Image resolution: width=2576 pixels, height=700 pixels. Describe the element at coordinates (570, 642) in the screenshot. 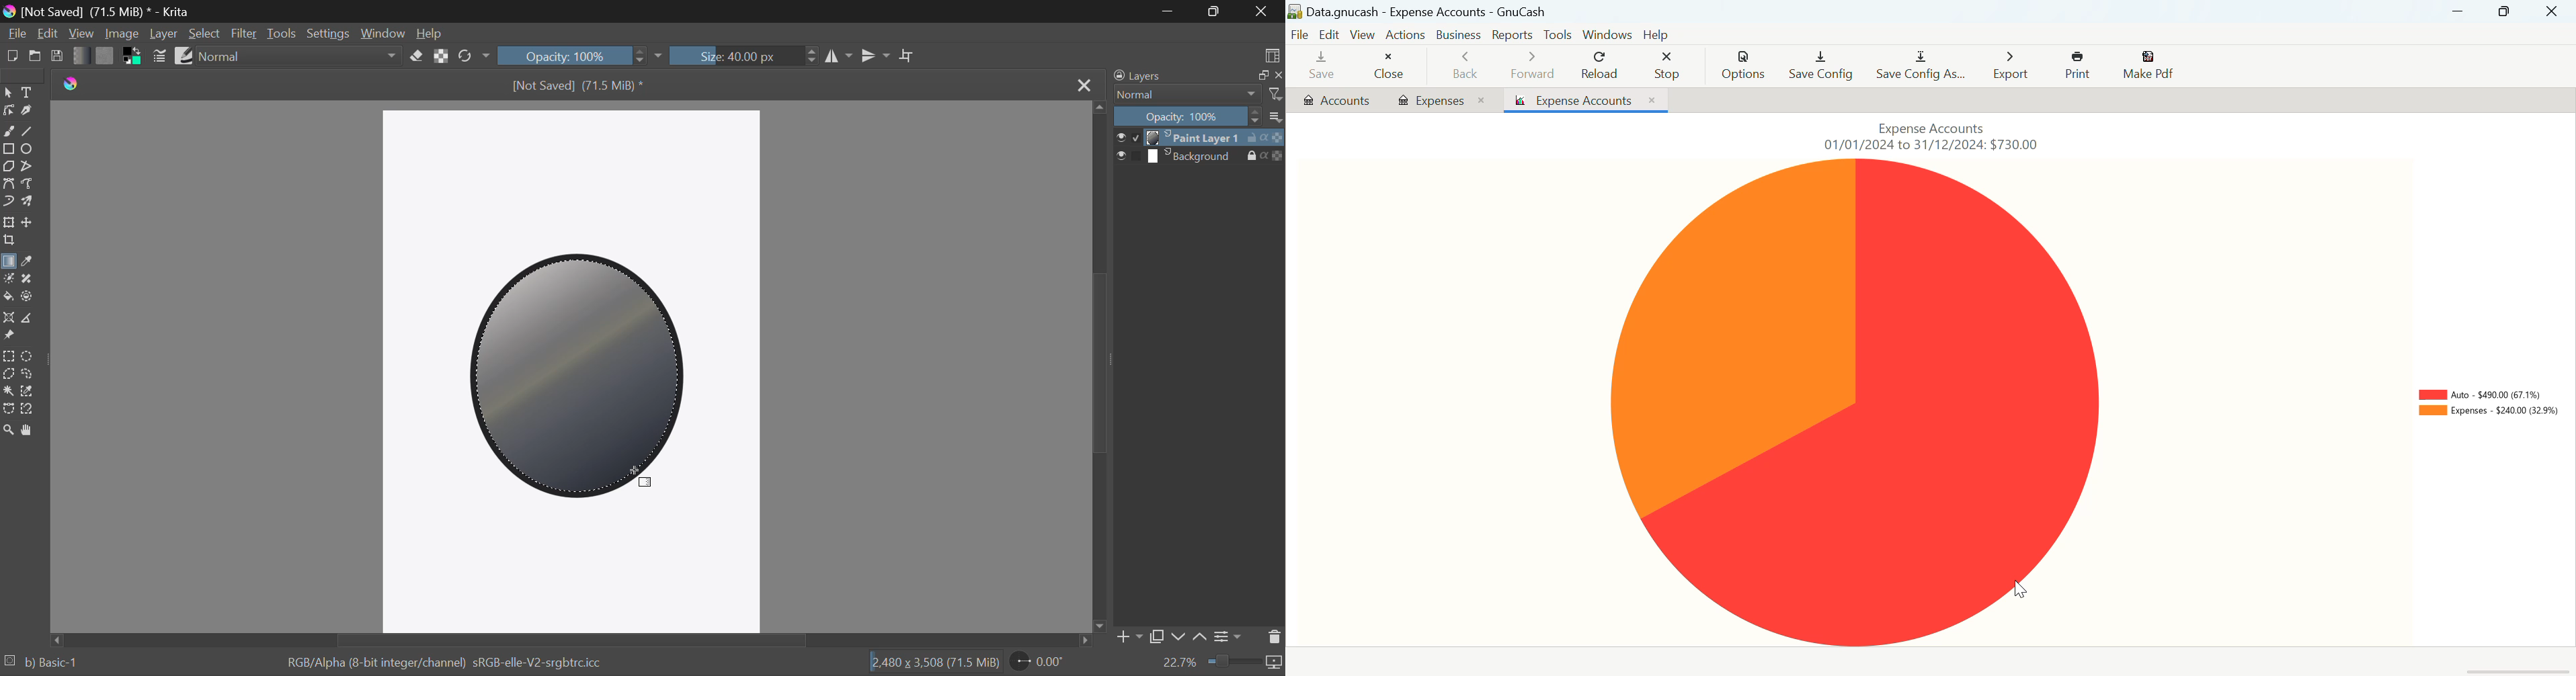

I see `Scroll Bar` at that location.